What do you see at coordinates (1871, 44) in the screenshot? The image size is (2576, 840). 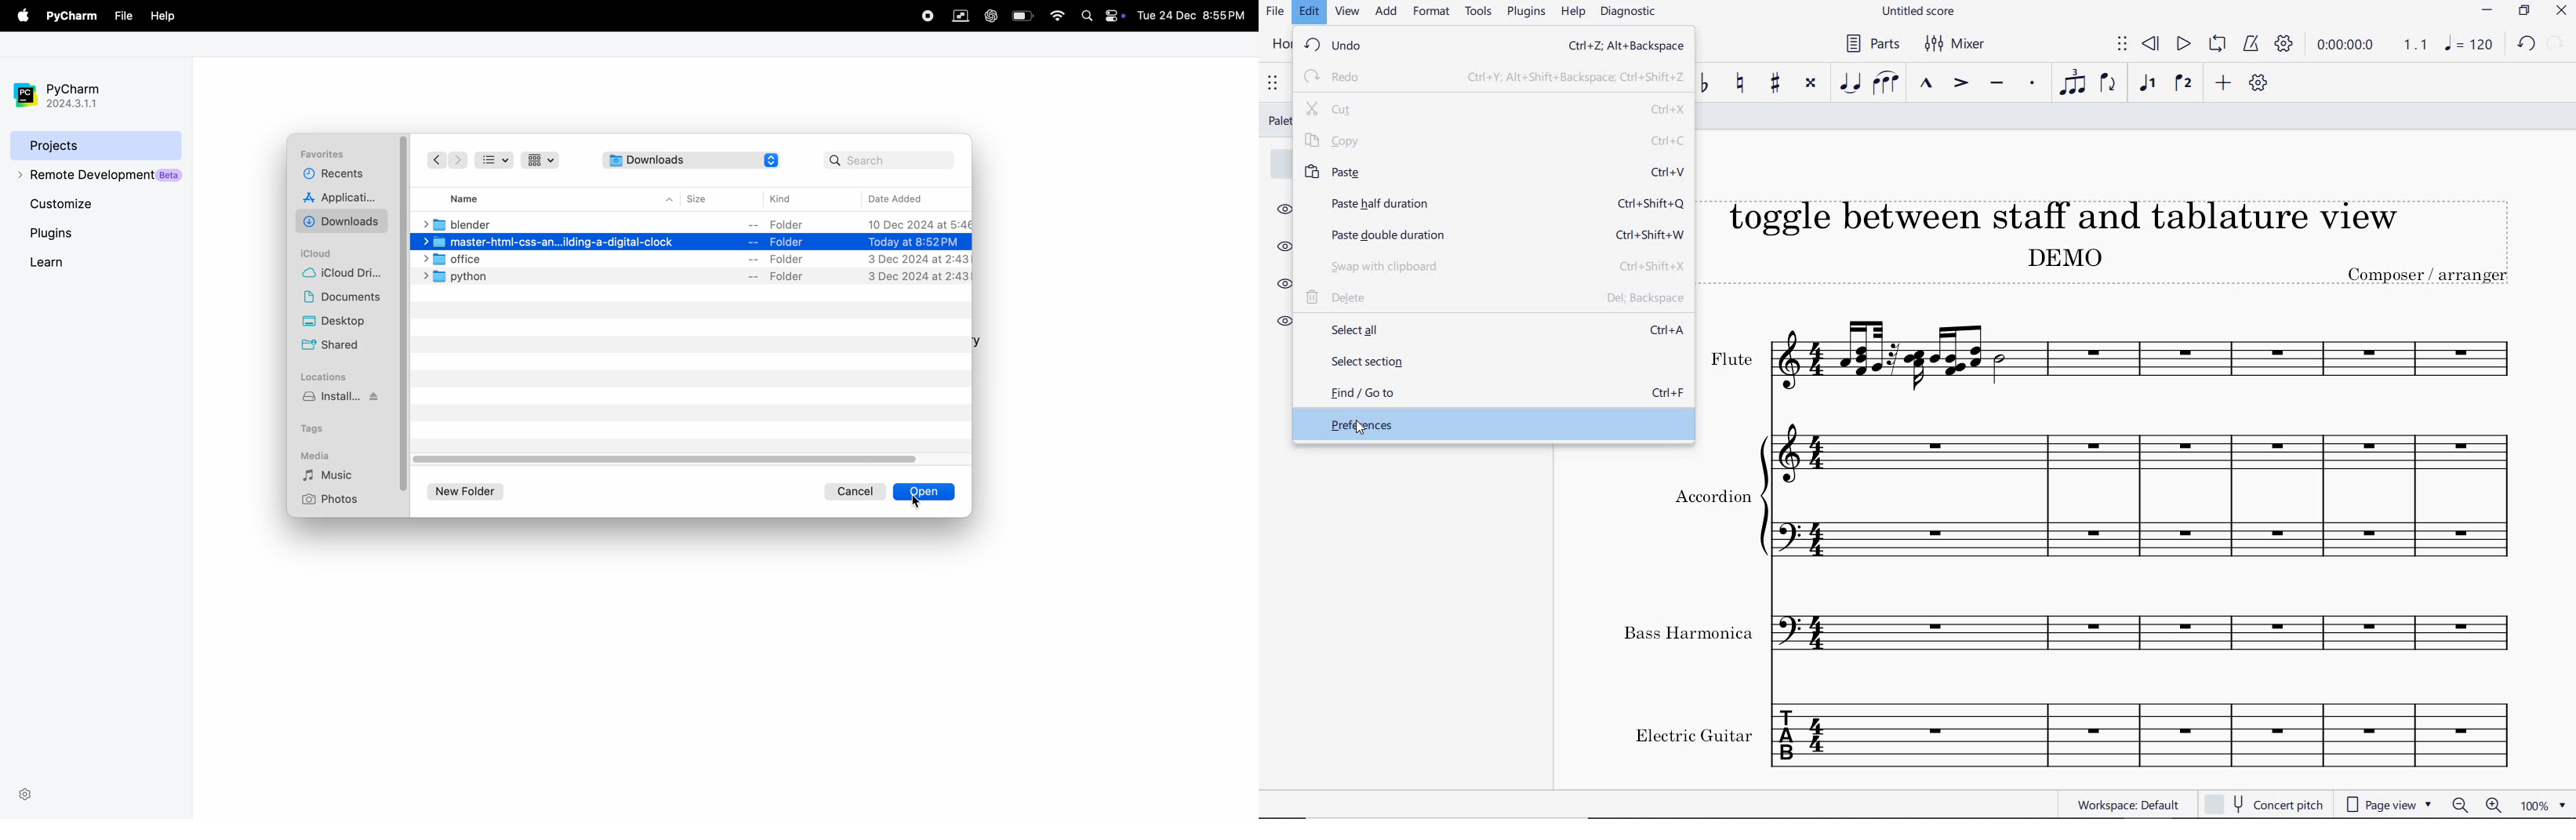 I see `parts` at bounding box center [1871, 44].